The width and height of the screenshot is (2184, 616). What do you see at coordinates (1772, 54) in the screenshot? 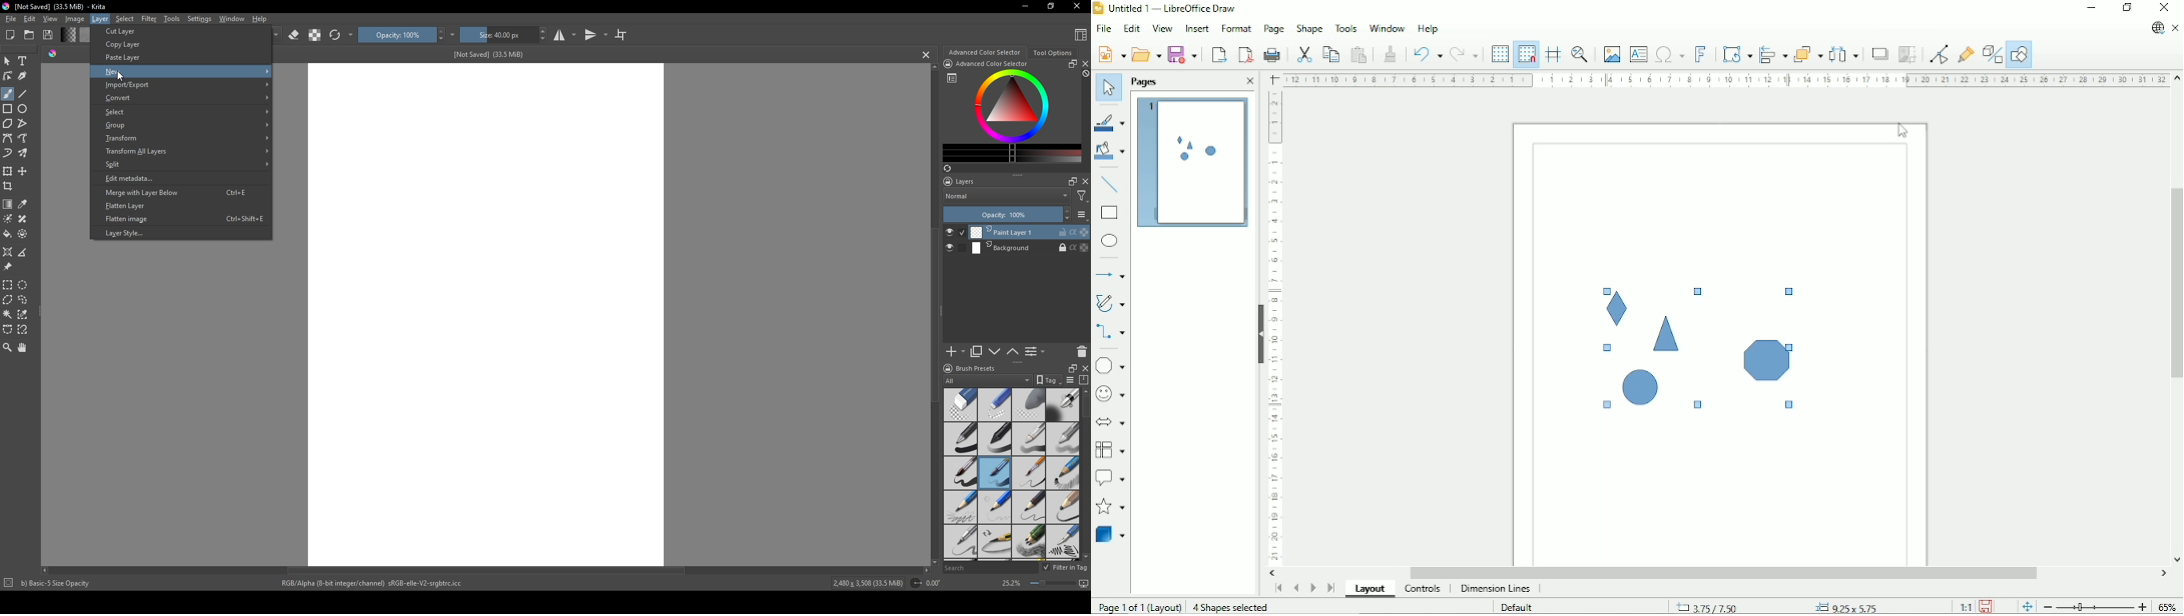
I see `Align objects` at bounding box center [1772, 54].